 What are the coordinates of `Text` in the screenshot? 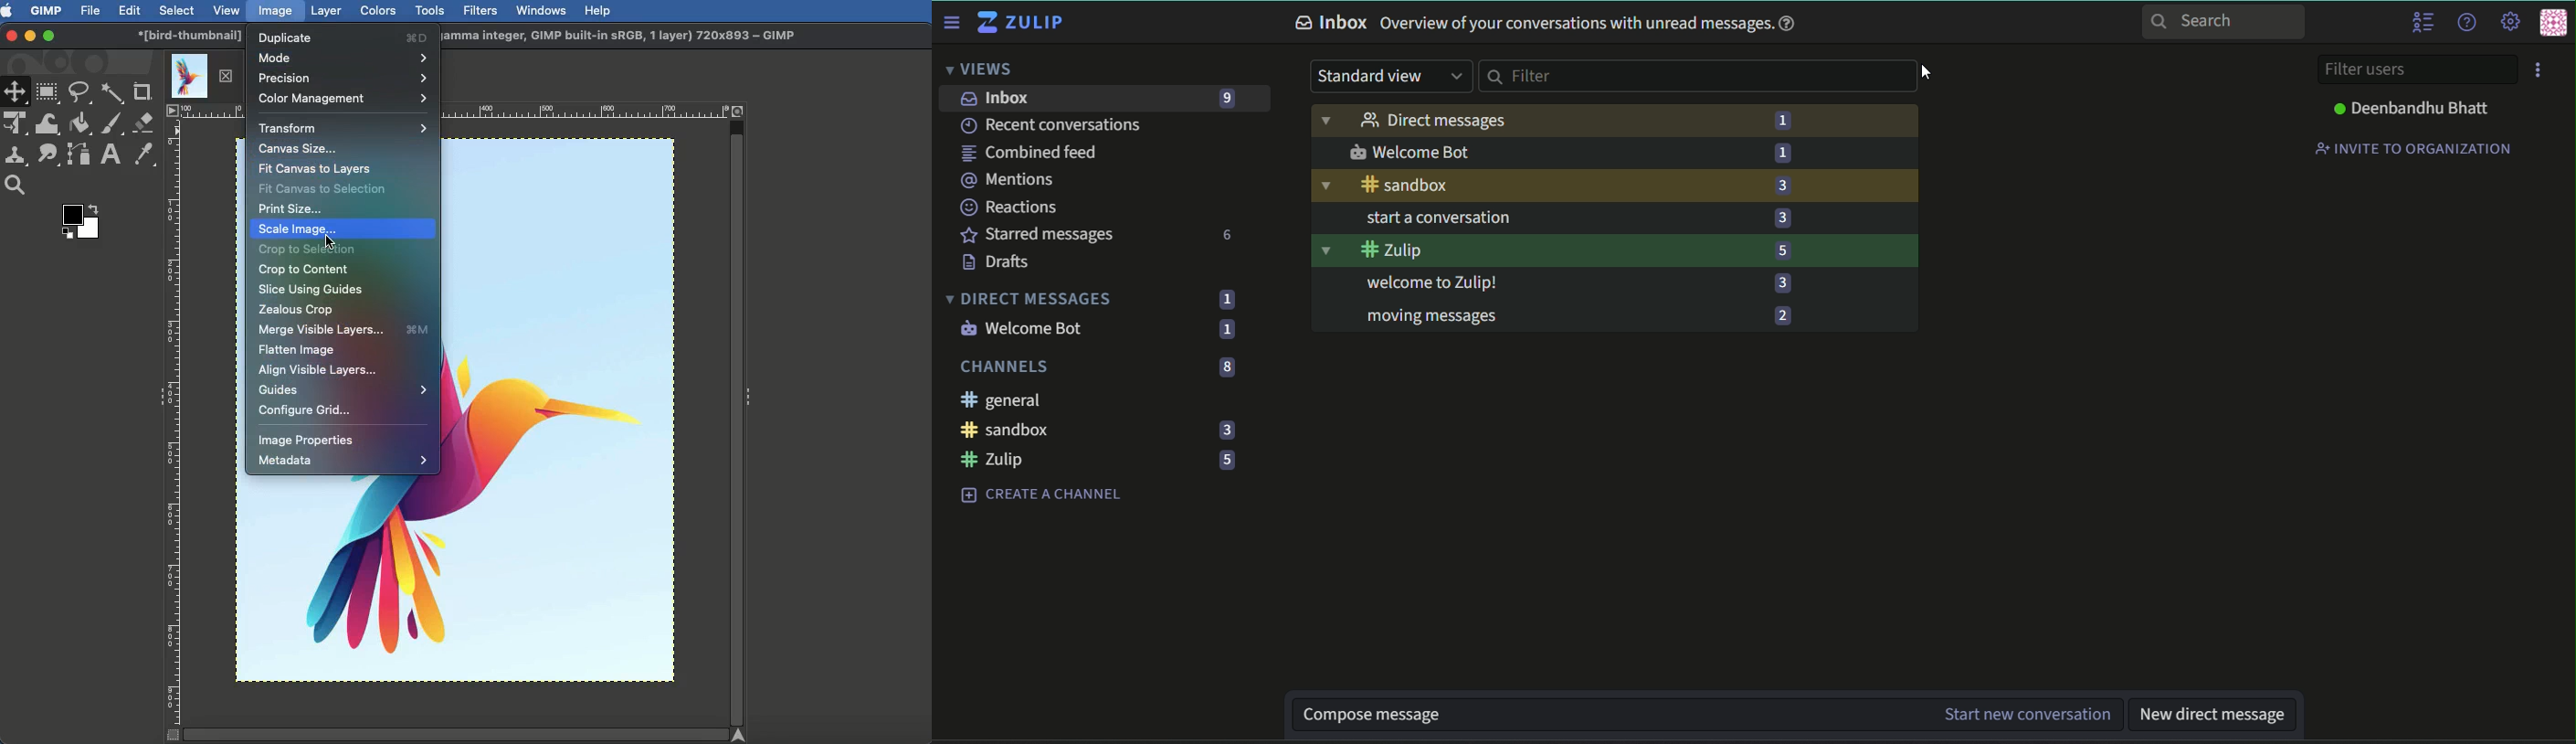 It's located at (108, 155).